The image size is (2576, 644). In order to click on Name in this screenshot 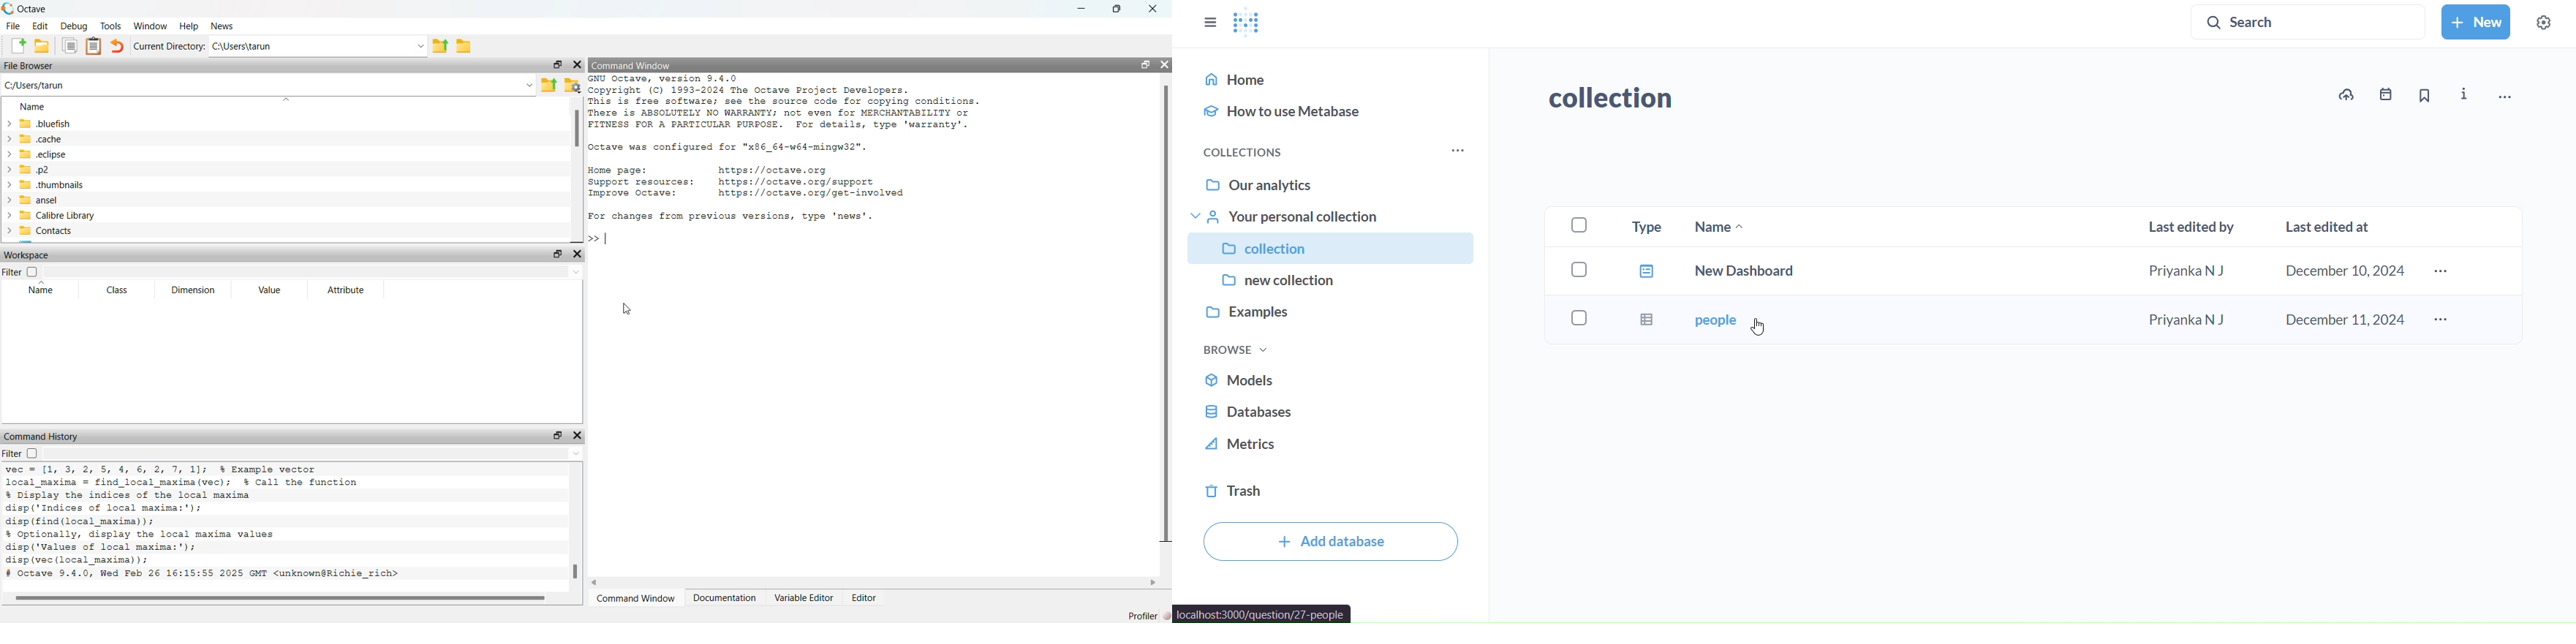, I will do `click(43, 290)`.